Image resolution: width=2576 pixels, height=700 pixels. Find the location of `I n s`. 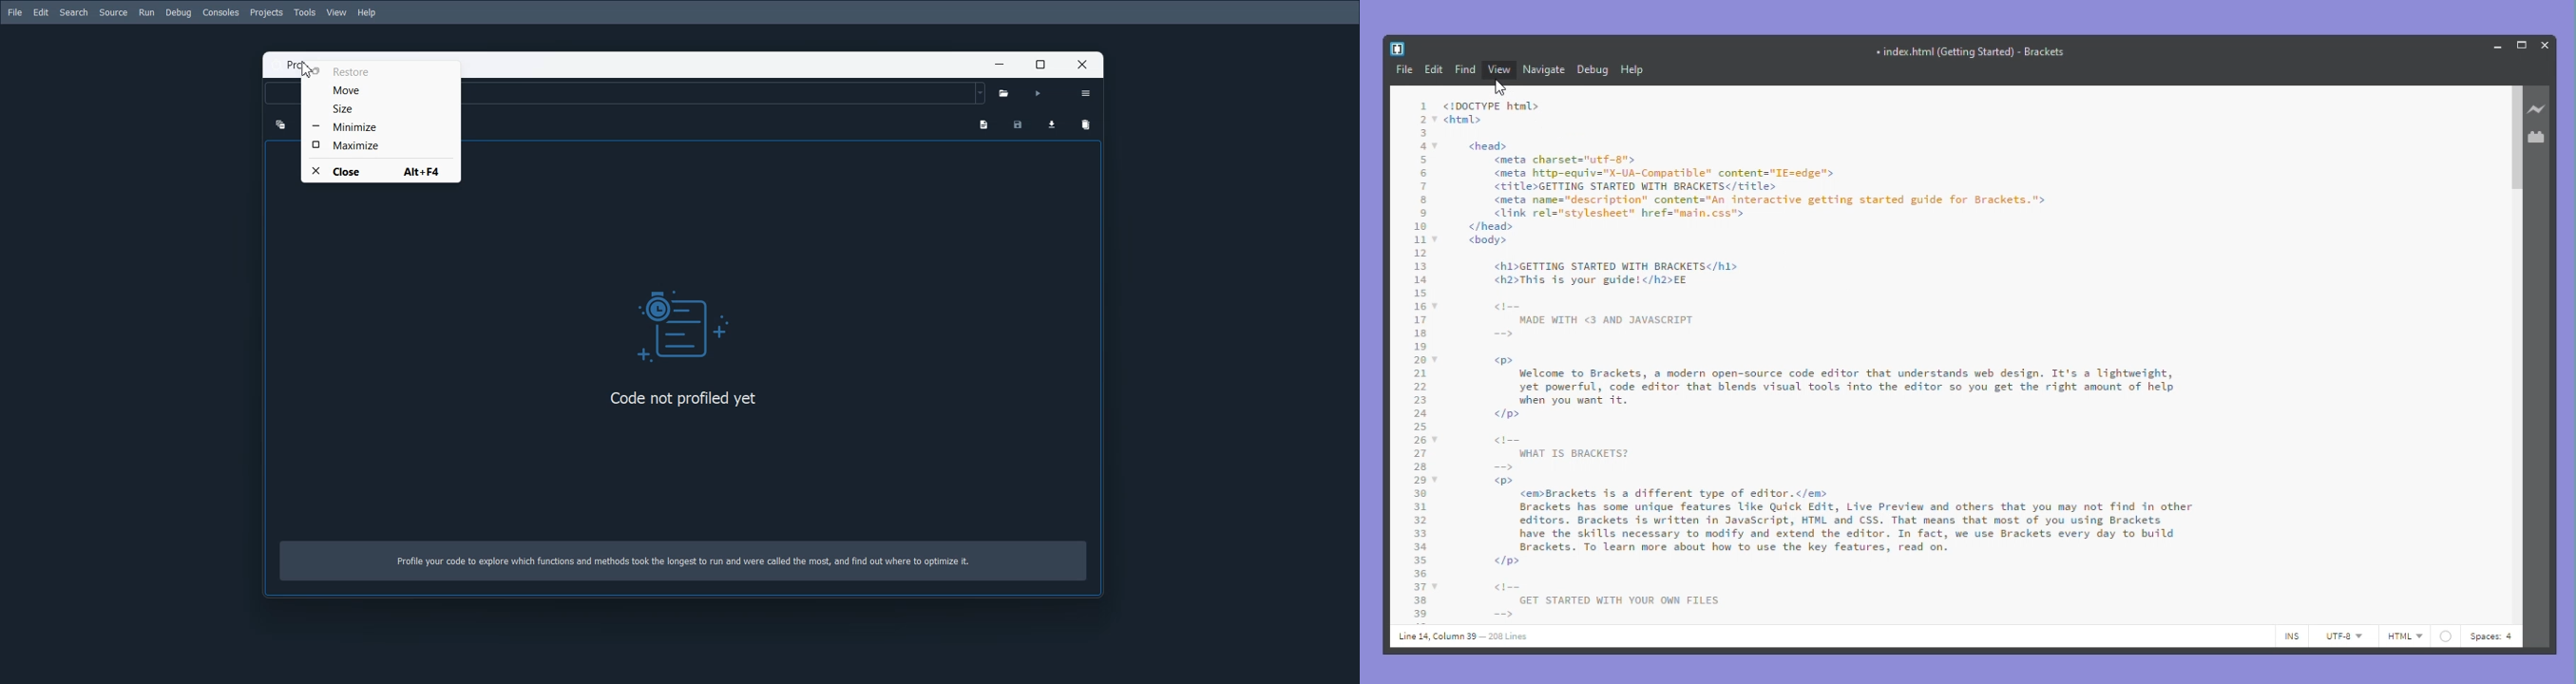

I n s is located at coordinates (2293, 636).